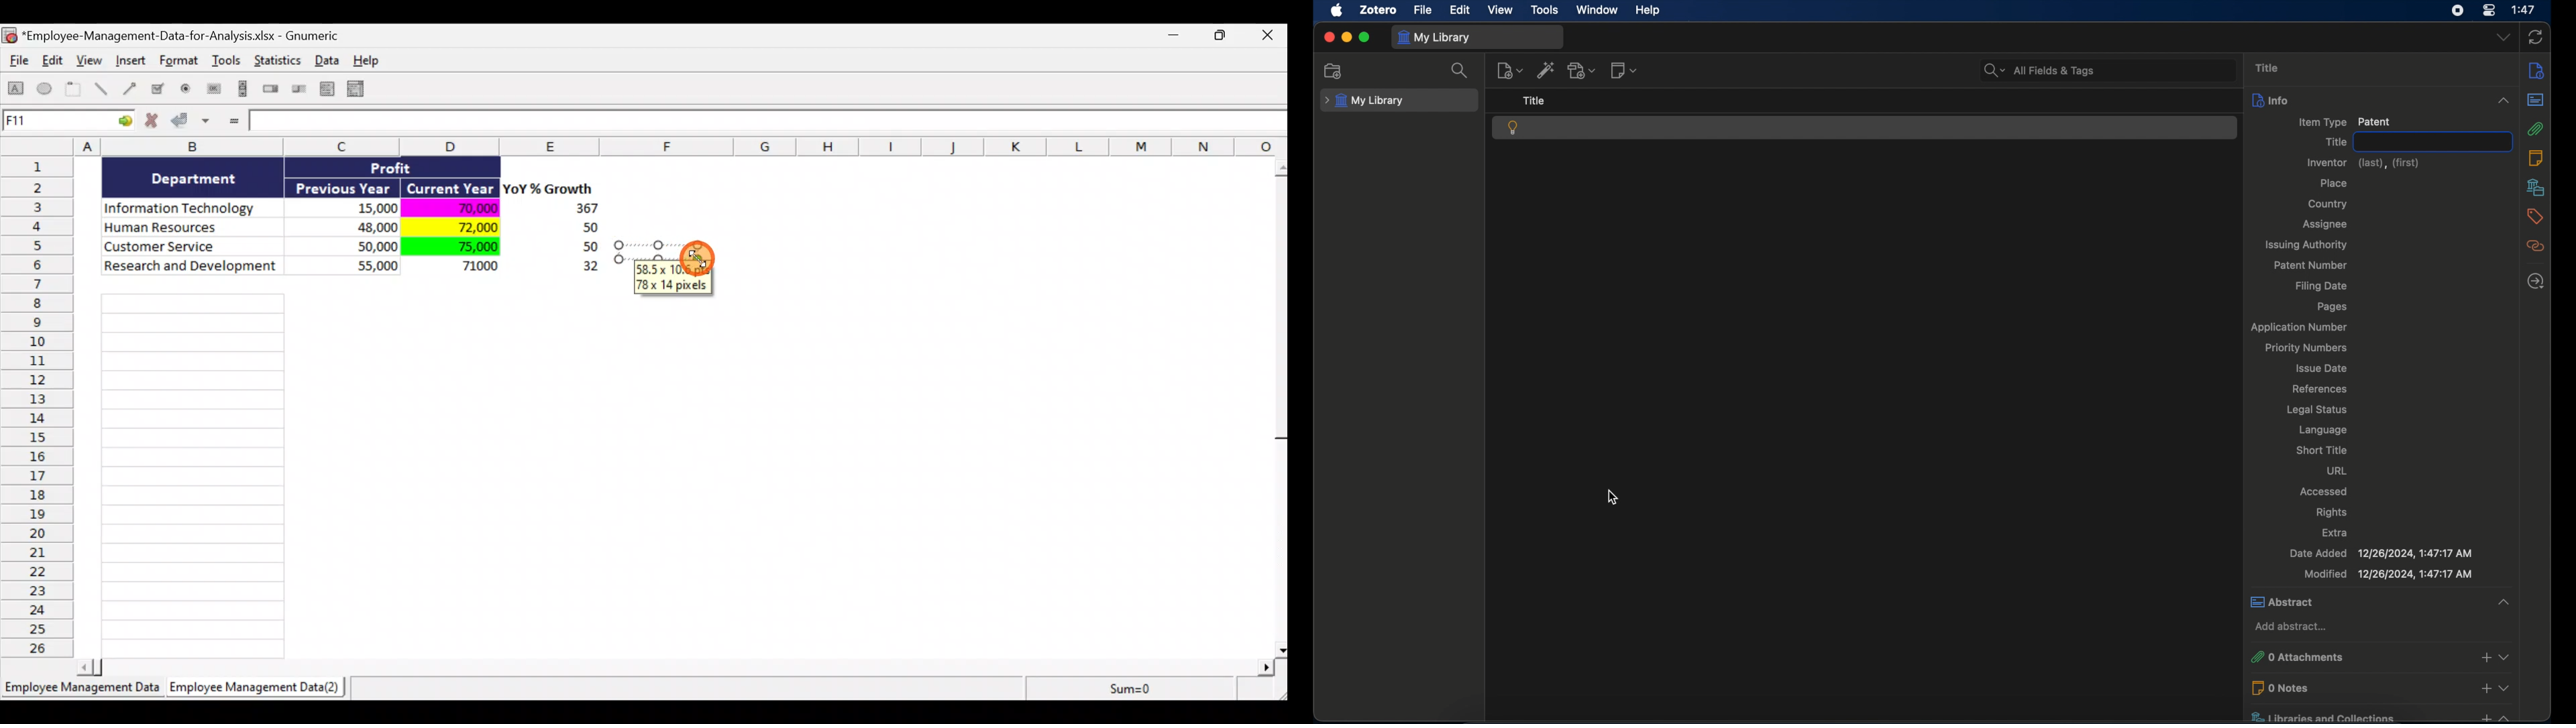 The width and height of the screenshot is (2576, 728). What do you see at coordinates (1424, 10) in the screenshot?
I see `file` at bounding box center [1424, 10].